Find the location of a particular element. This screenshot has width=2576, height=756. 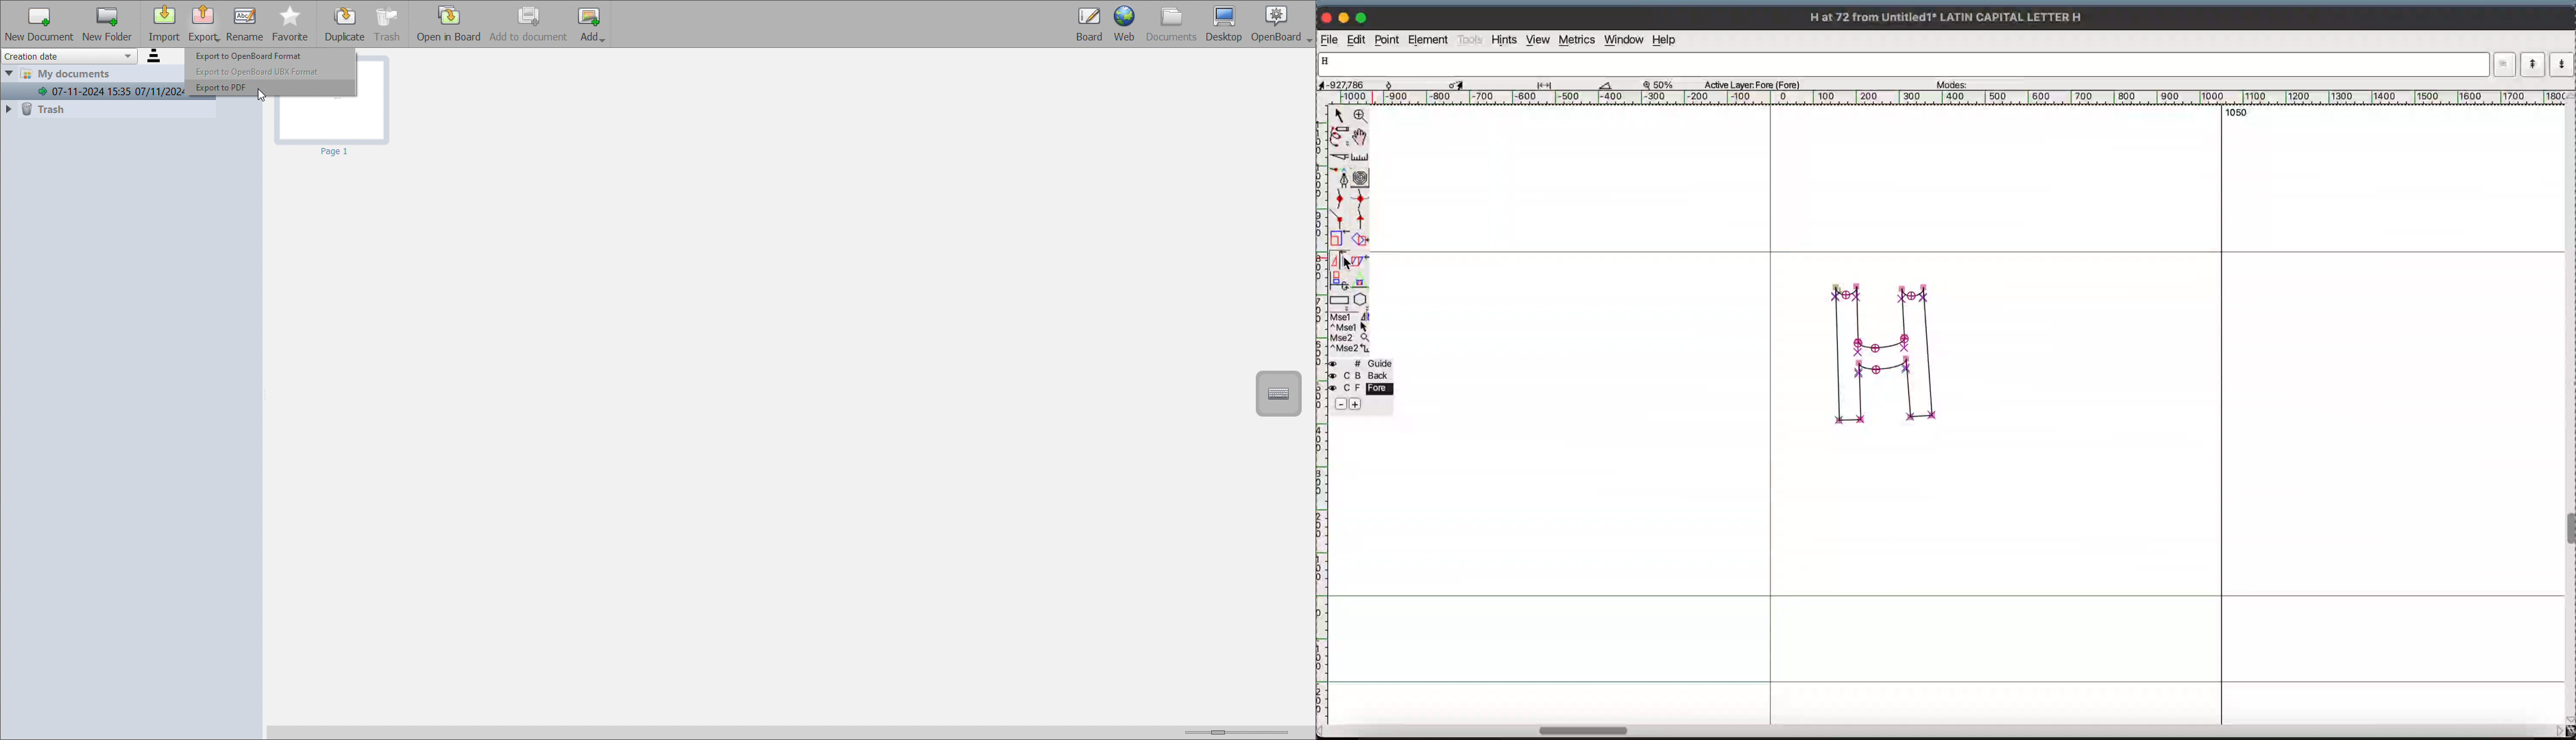

word input list currently showing letter "H" is located at coordinates (1904, 64).